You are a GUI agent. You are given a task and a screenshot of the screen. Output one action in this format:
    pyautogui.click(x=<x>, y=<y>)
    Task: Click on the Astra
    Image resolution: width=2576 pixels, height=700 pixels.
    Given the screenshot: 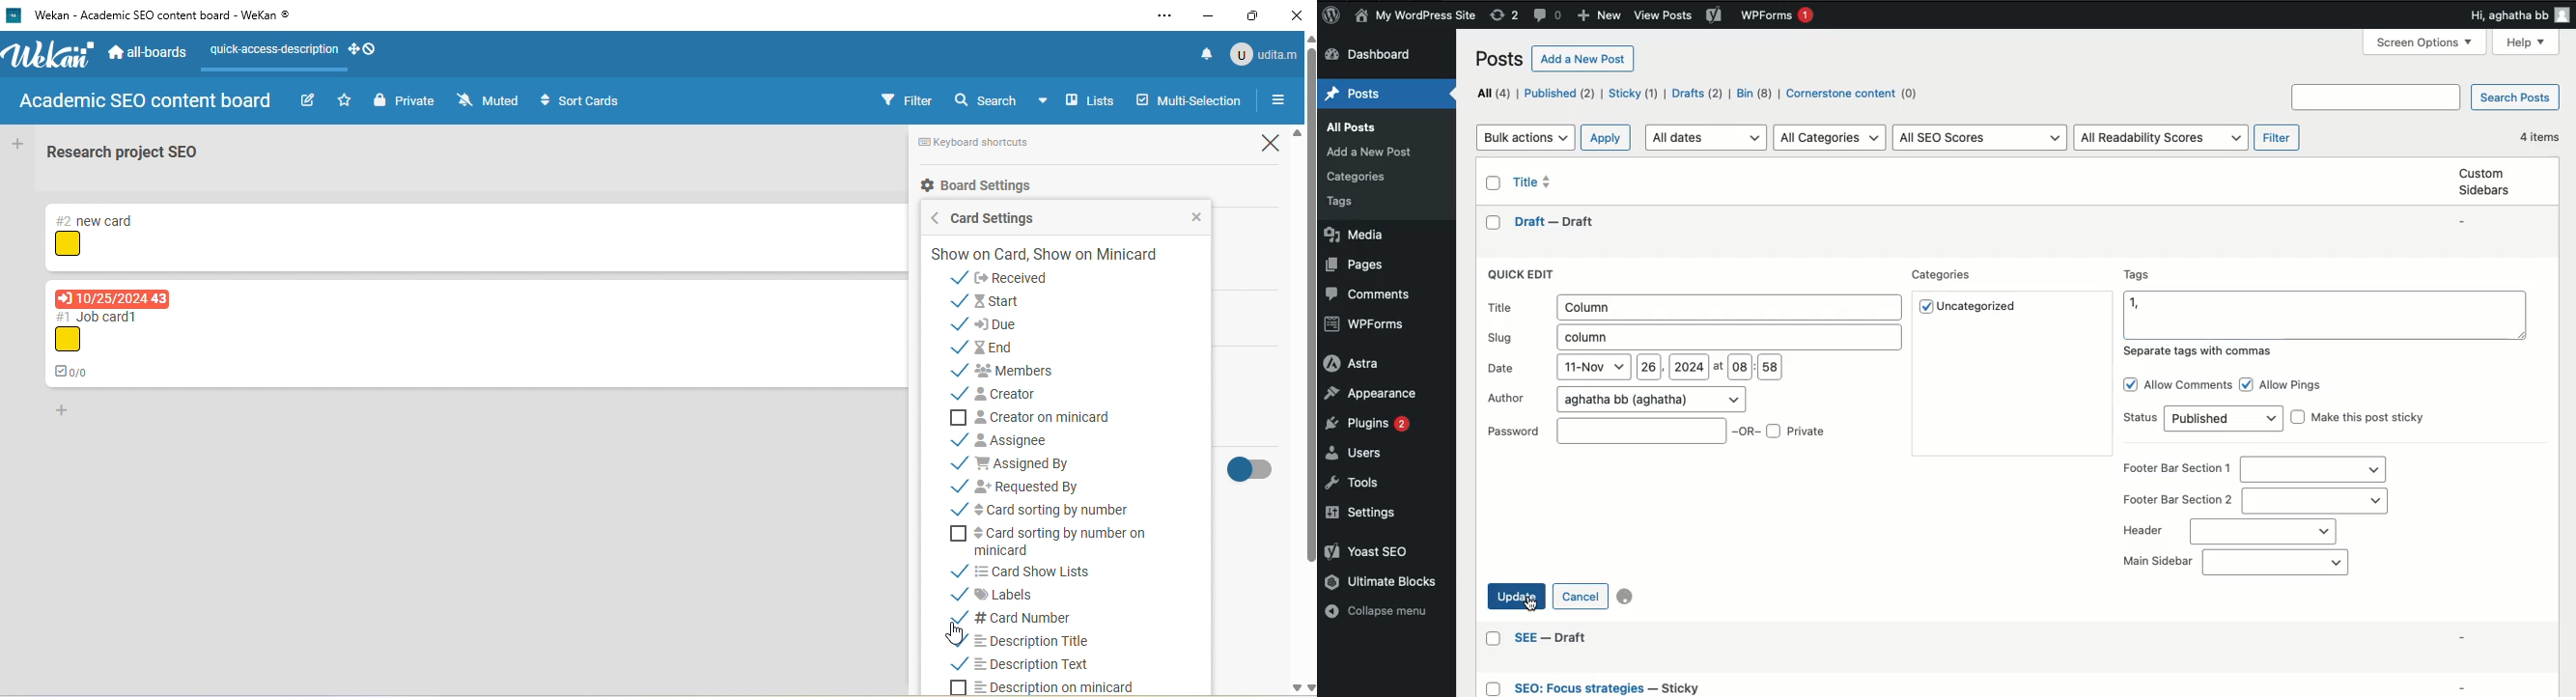 What is the action you would take?
    pyautogui.click(x=1351, y=363)
    